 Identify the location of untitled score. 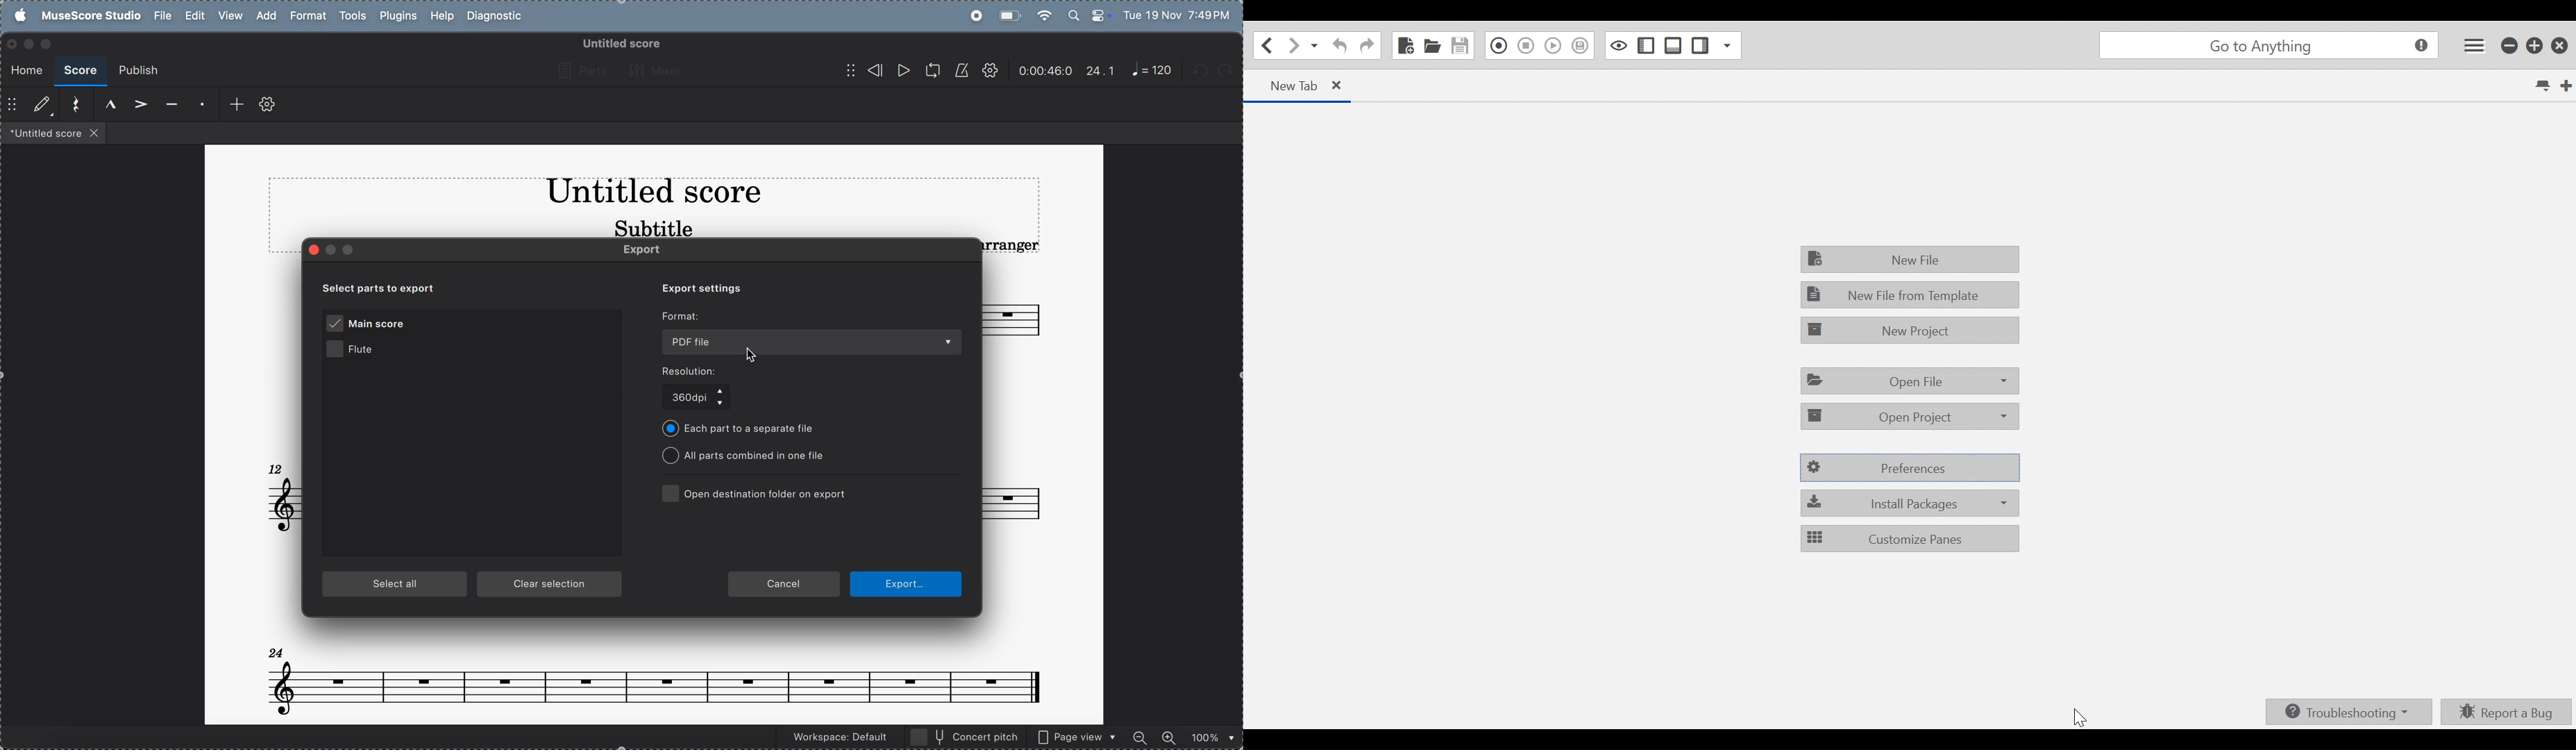
(620, 44).